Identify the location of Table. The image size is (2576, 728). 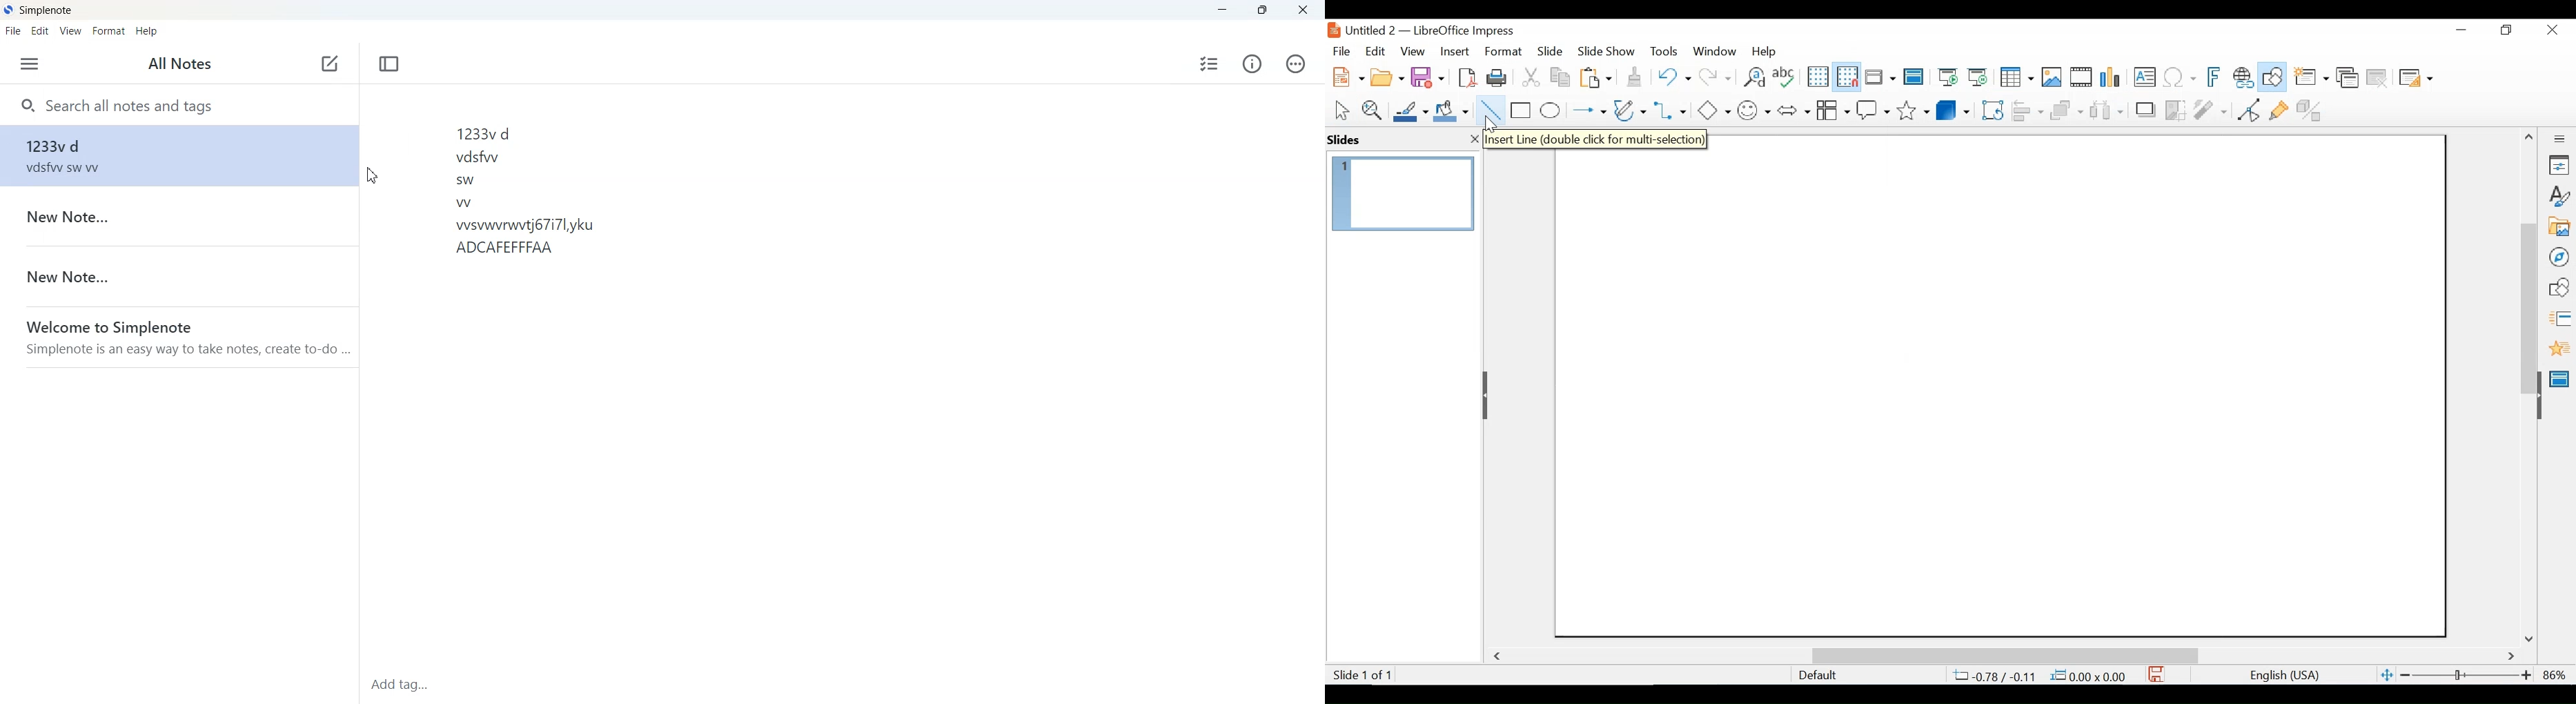
(2016, 78).